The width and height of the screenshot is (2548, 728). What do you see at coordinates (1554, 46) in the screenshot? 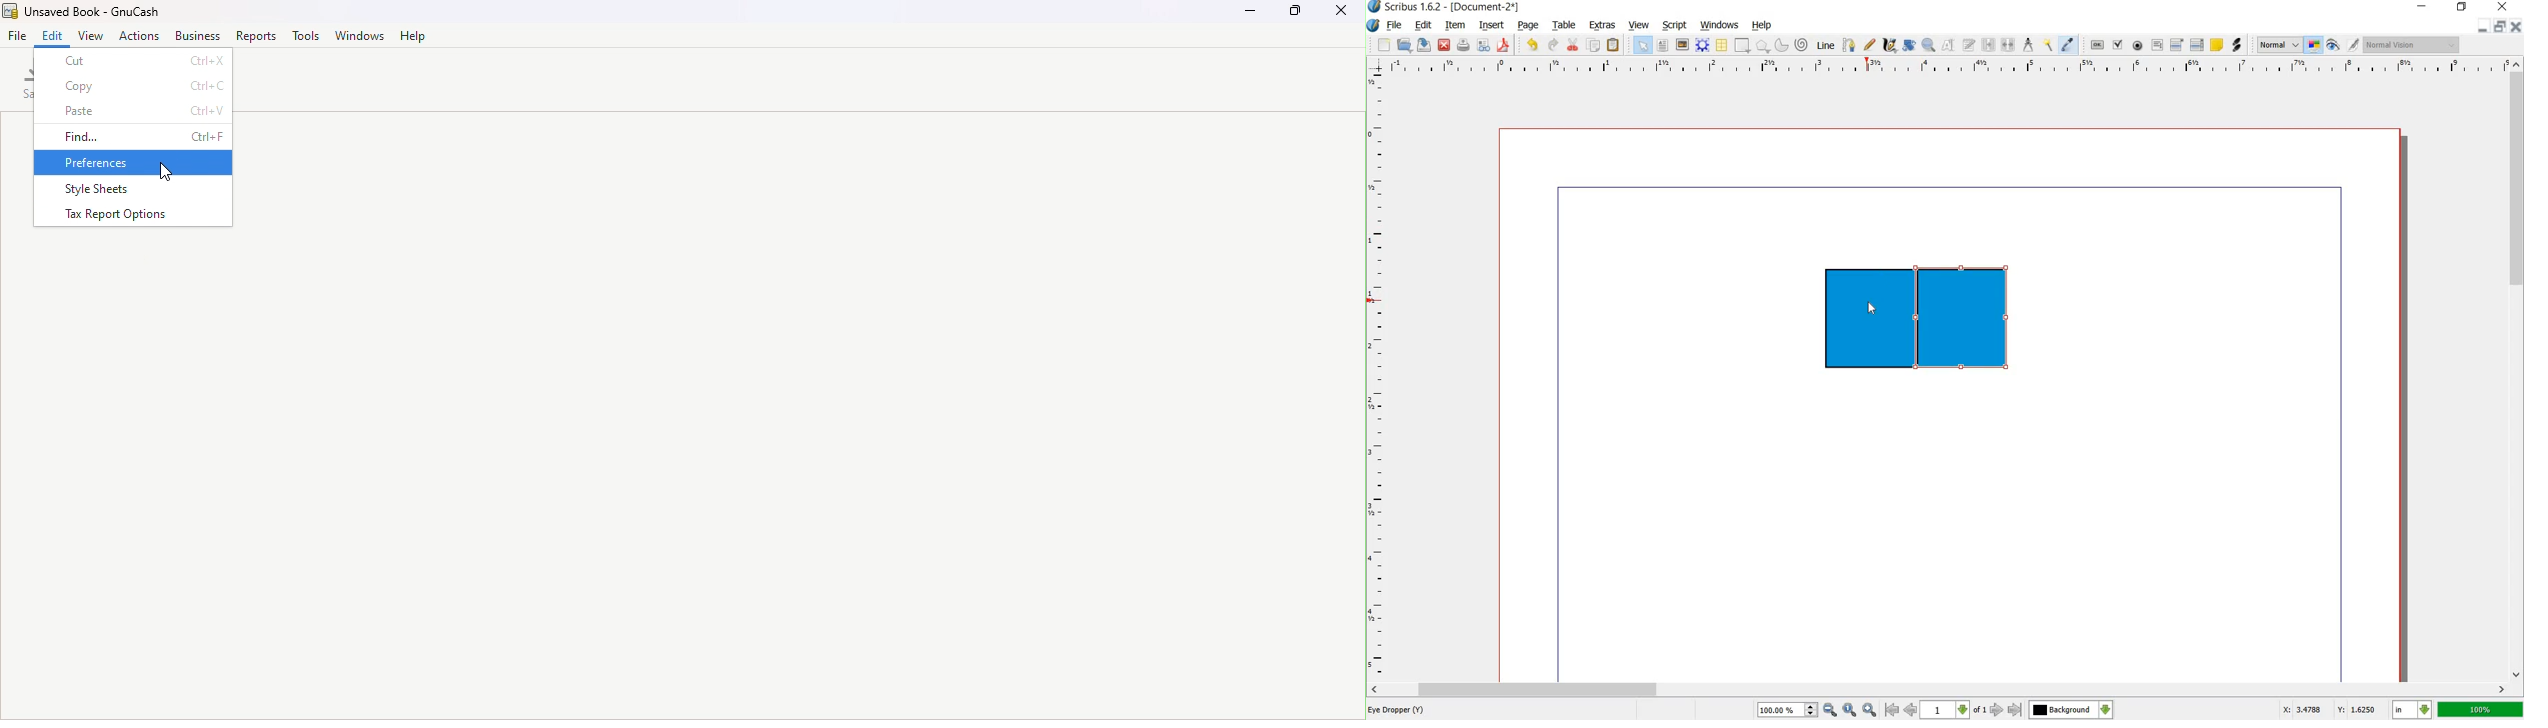
I see `redo` at bounding box center [1554, 46].